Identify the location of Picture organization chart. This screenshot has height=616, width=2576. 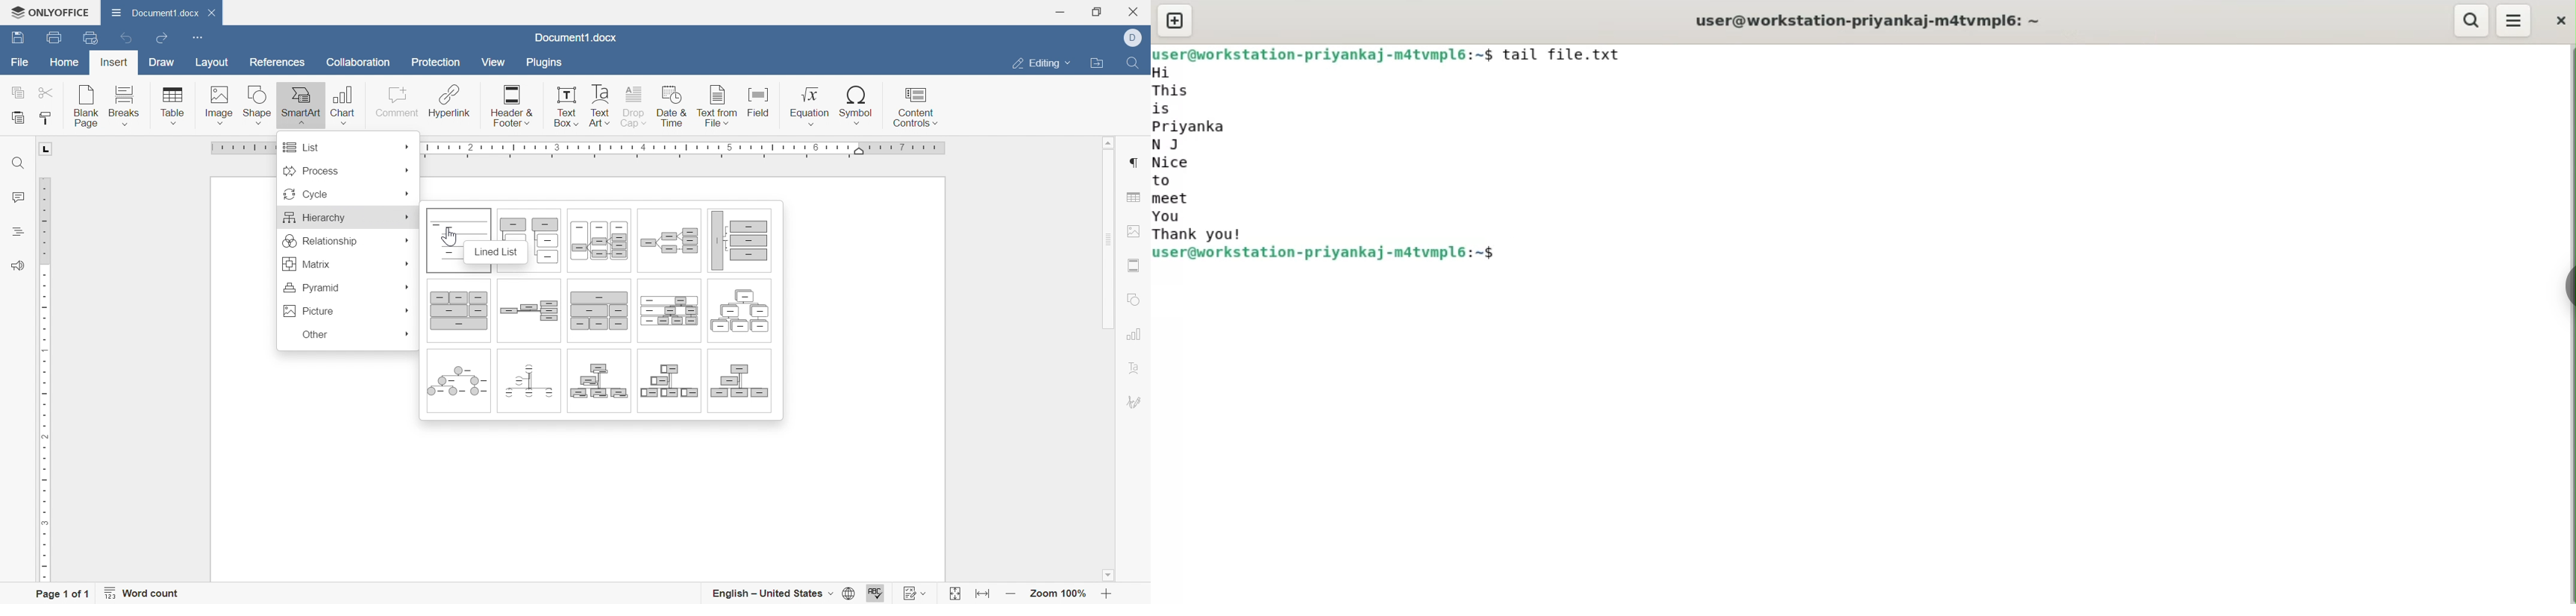
(669, 384).